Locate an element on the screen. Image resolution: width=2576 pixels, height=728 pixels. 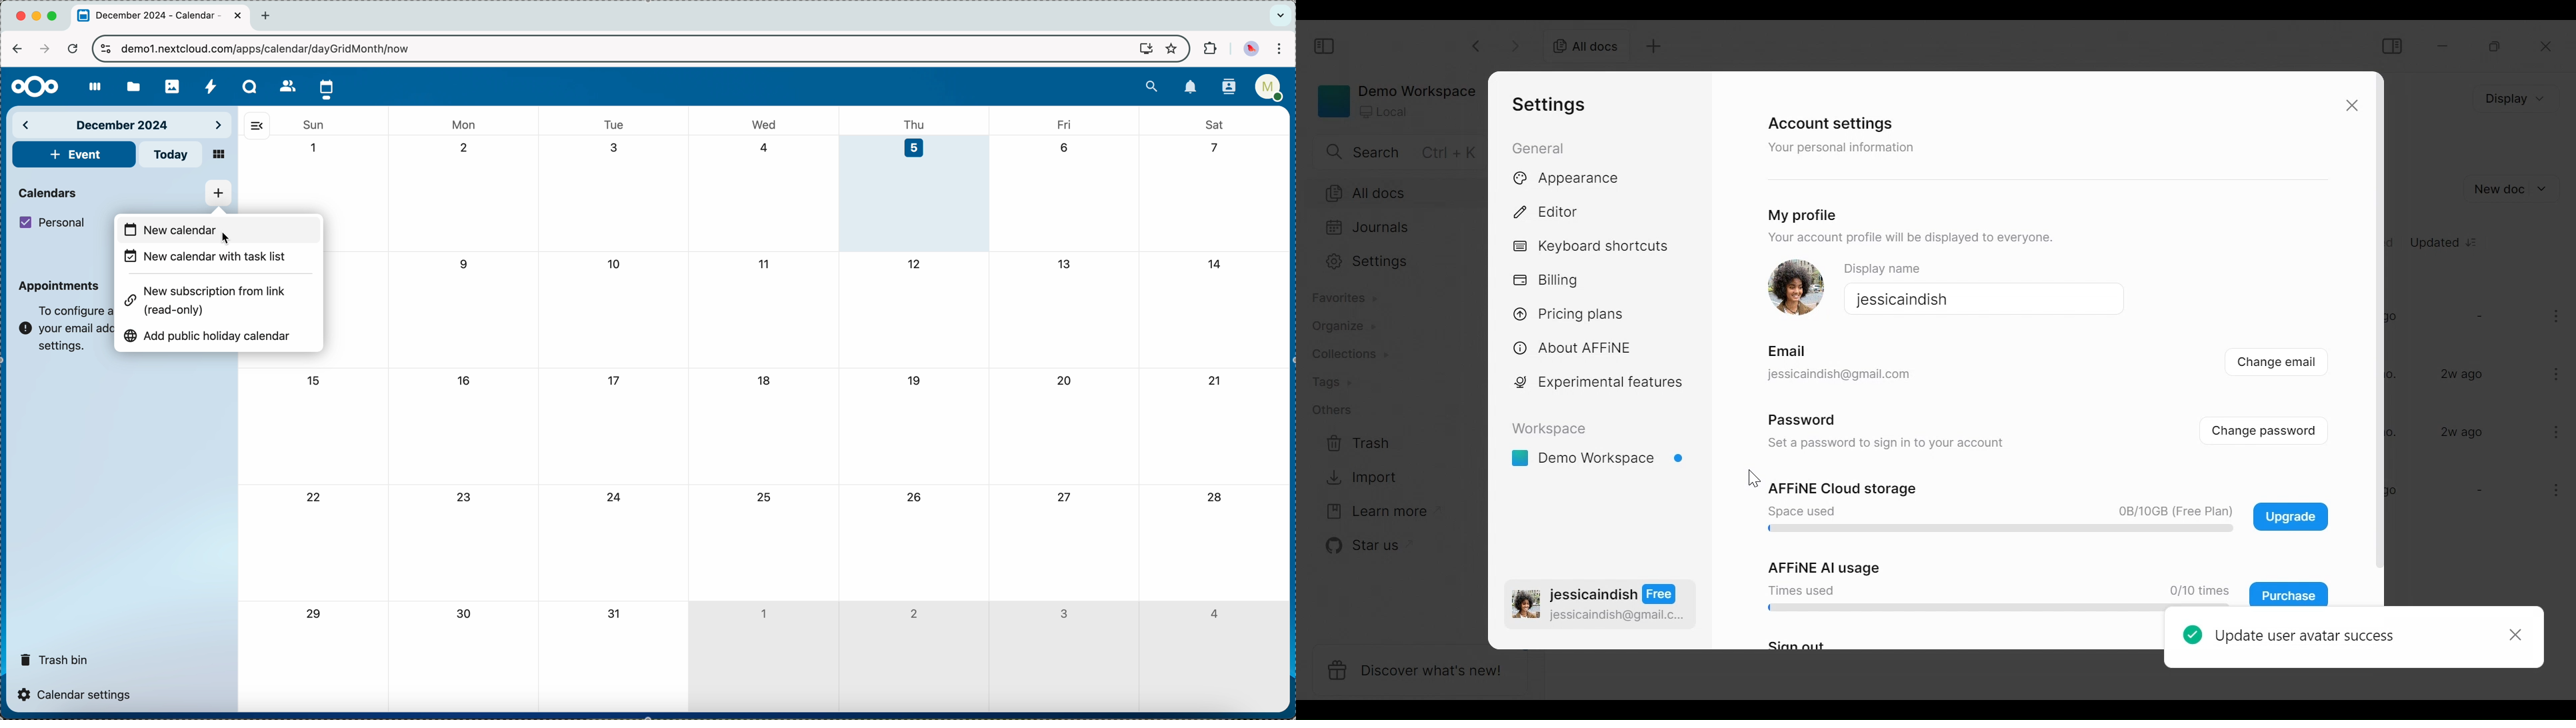
new subscription from link is located at coordinates (210, 303).